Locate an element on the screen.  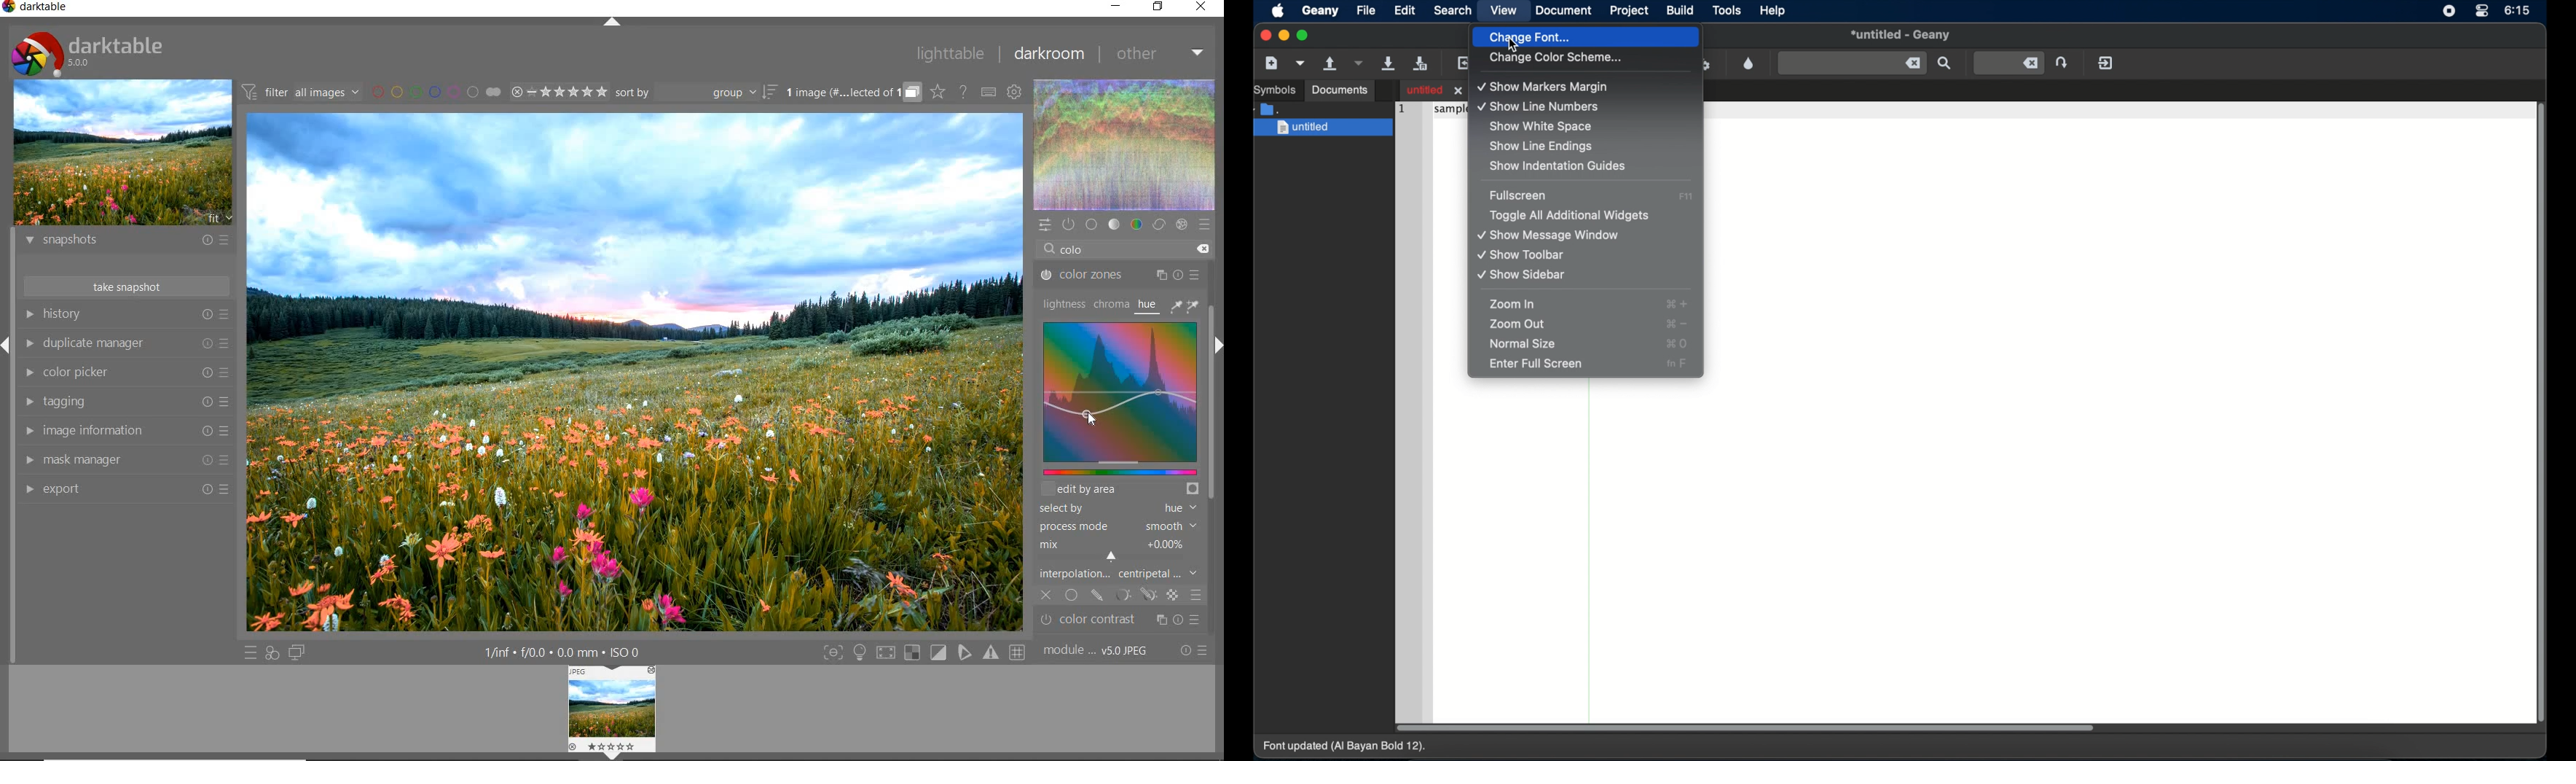
document is located at coordinates (1563, 11).